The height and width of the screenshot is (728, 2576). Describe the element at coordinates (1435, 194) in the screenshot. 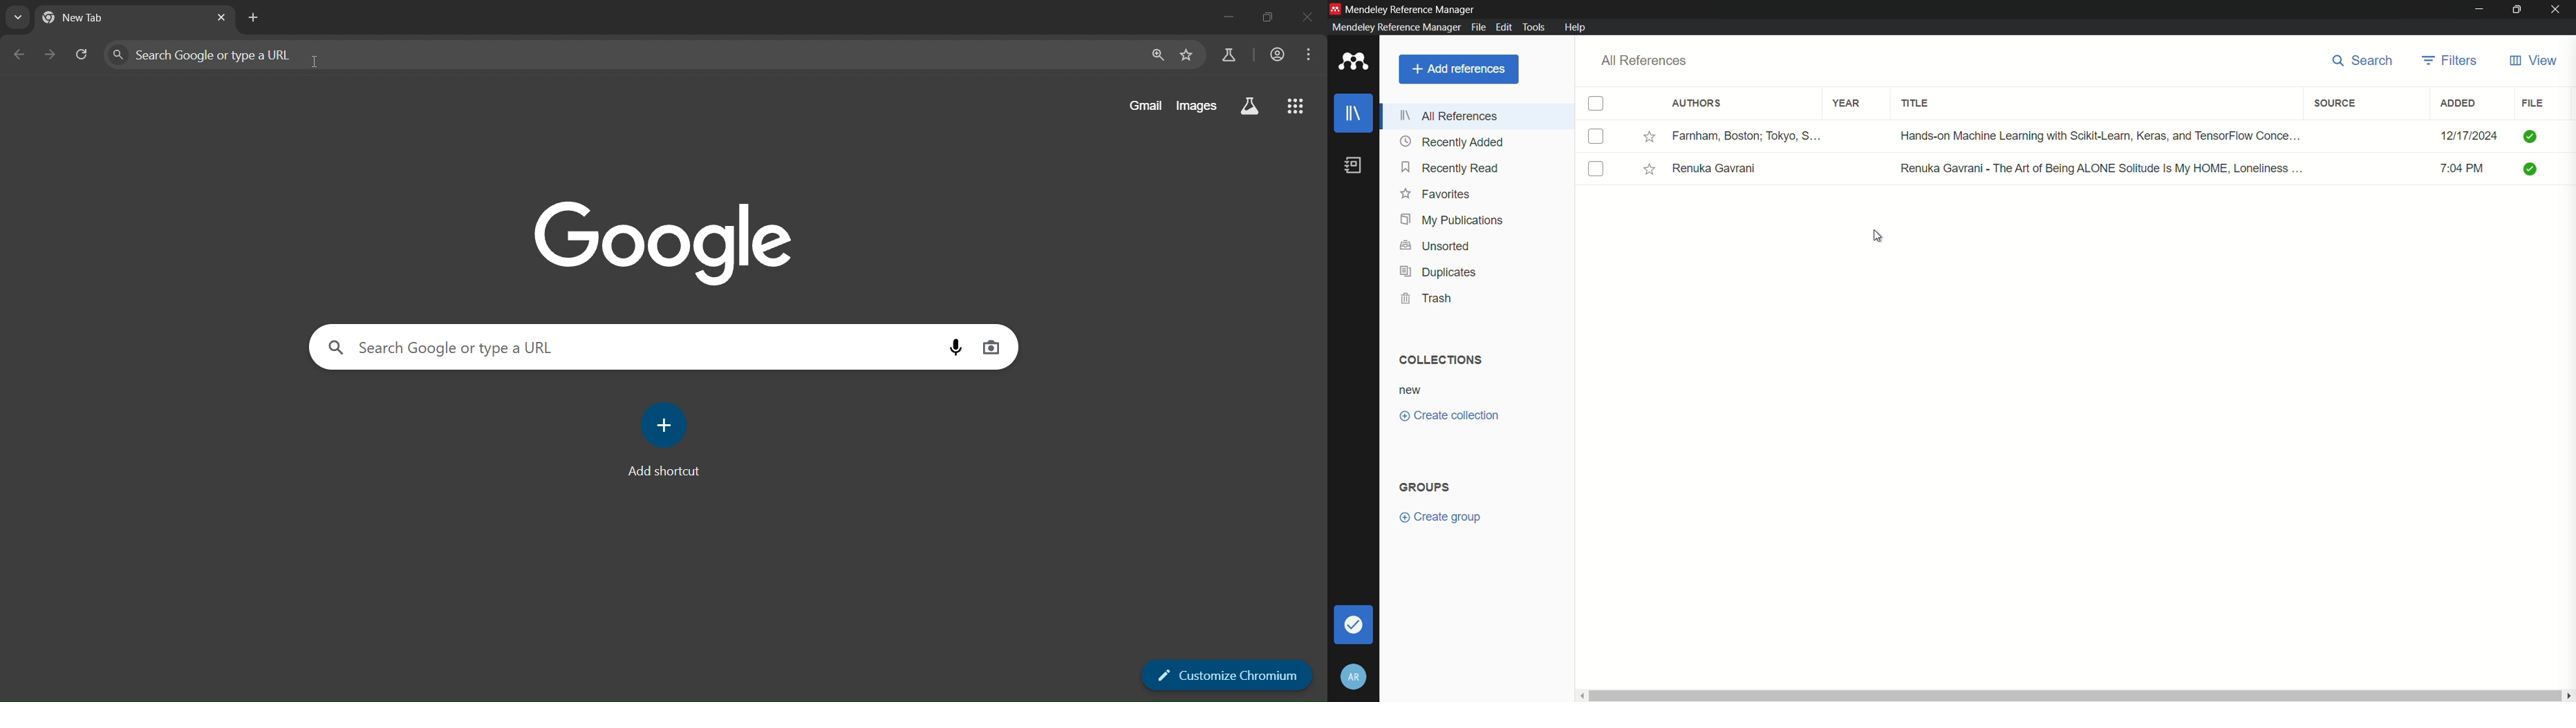

I see `favorites` at that location.